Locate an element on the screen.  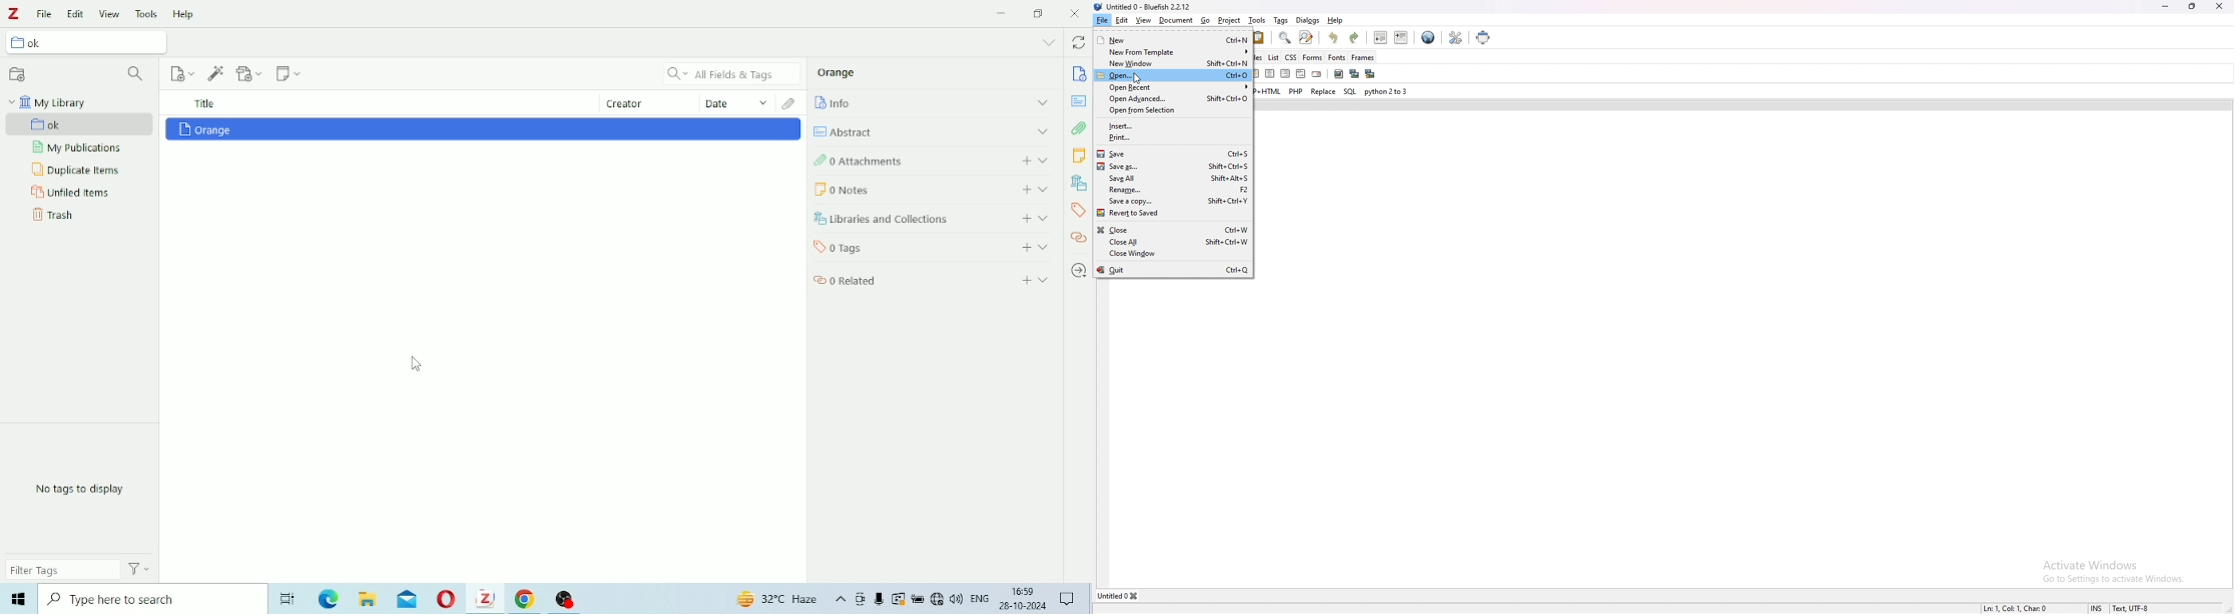
new window is located at coordinates (1132, 63).